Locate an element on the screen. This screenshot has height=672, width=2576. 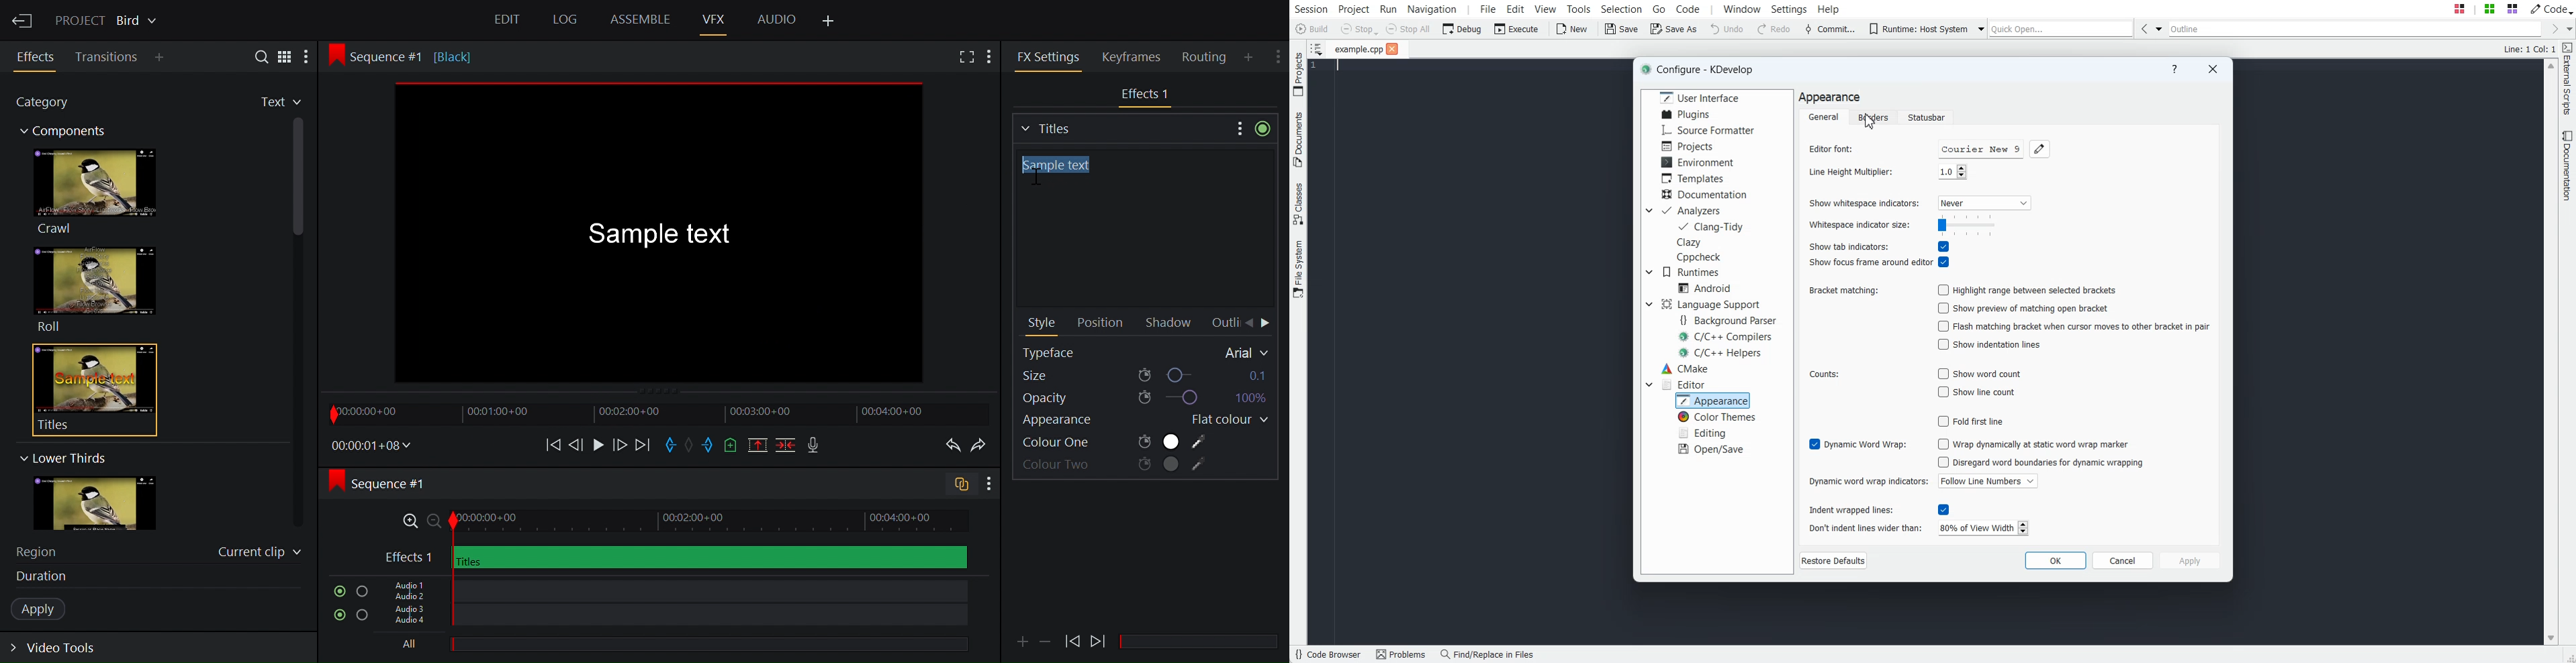
Mute/Unmute is located at coordinates (336, 591).